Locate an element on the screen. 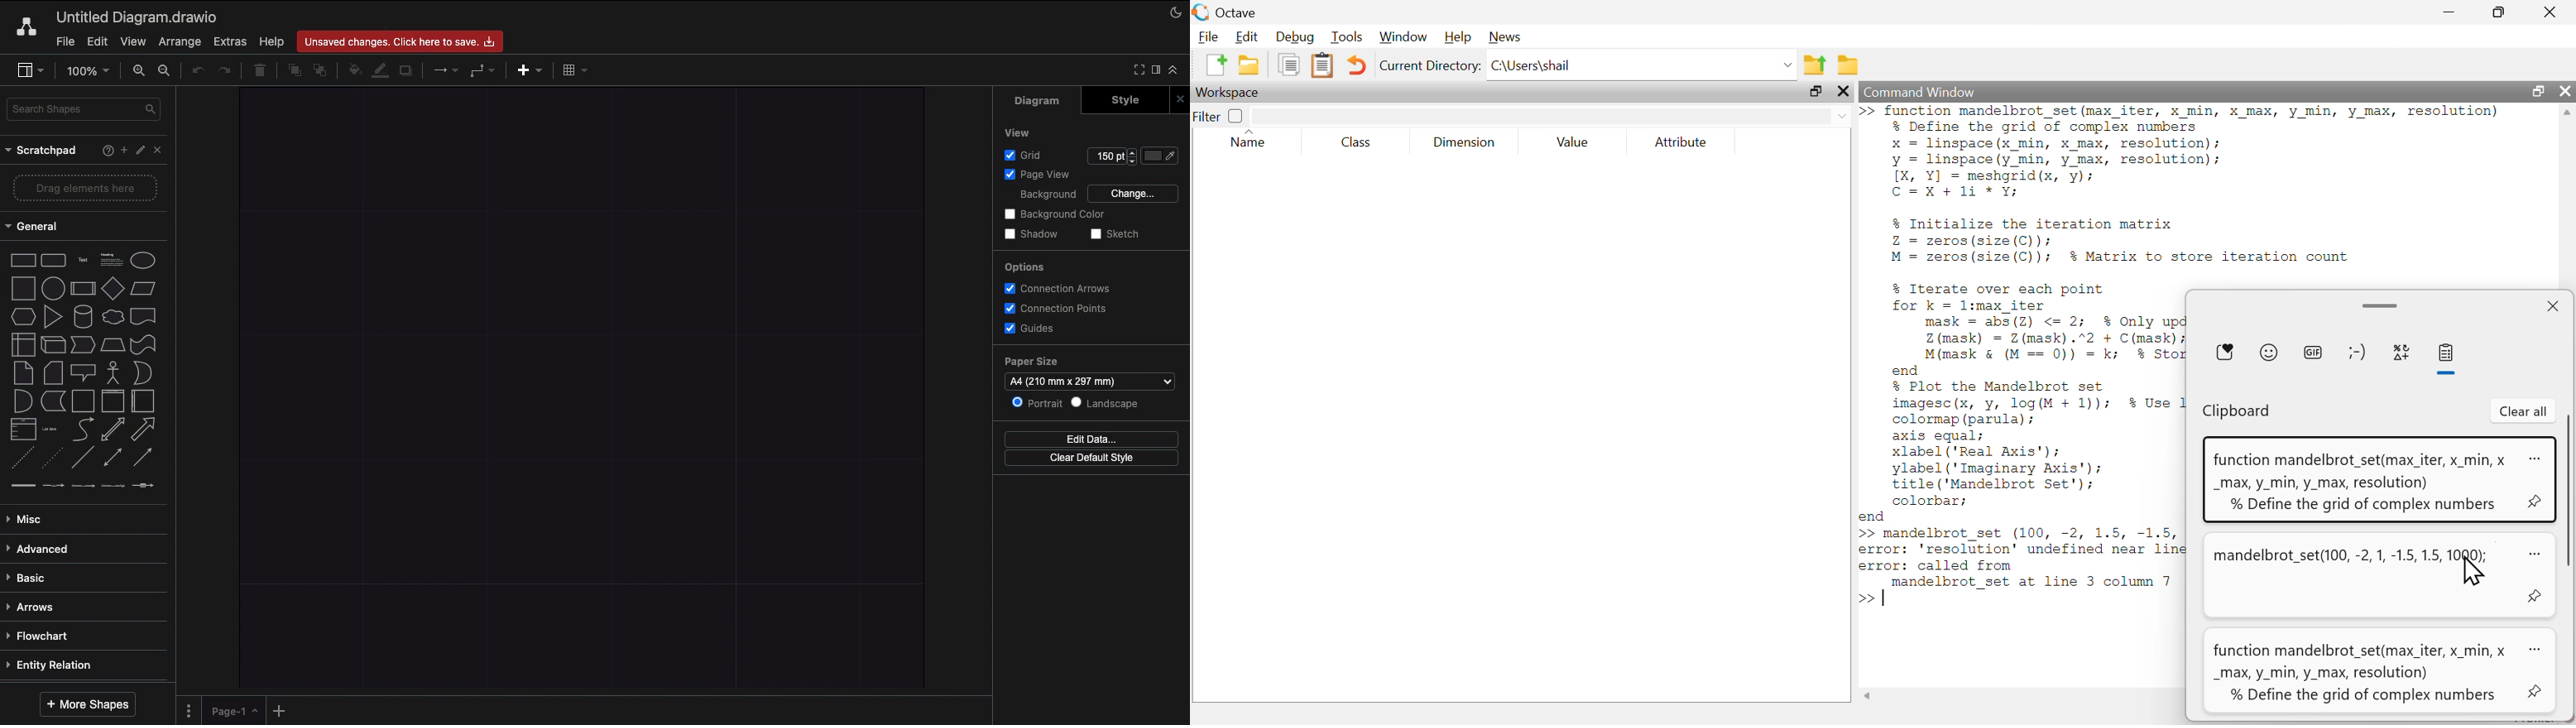 The image size is (2576, 728). Zoom out is located at coordinates (166, 72).